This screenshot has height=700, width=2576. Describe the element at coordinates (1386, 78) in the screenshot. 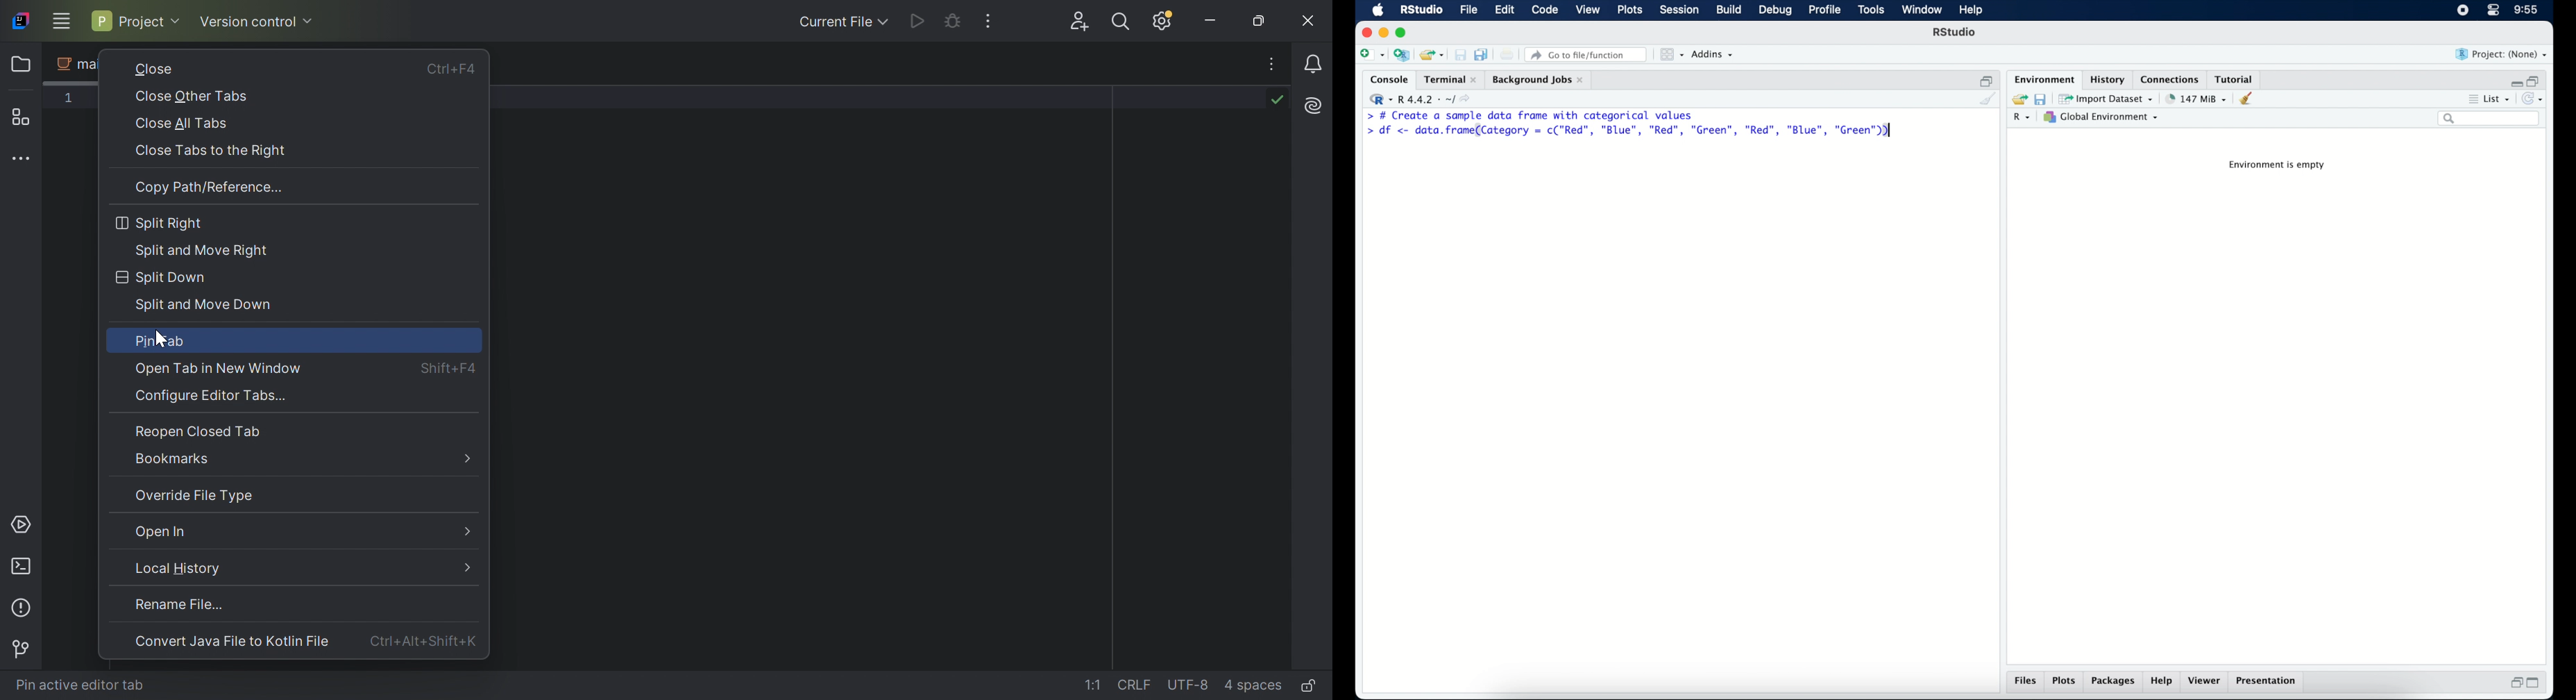

I see `console` at that location.